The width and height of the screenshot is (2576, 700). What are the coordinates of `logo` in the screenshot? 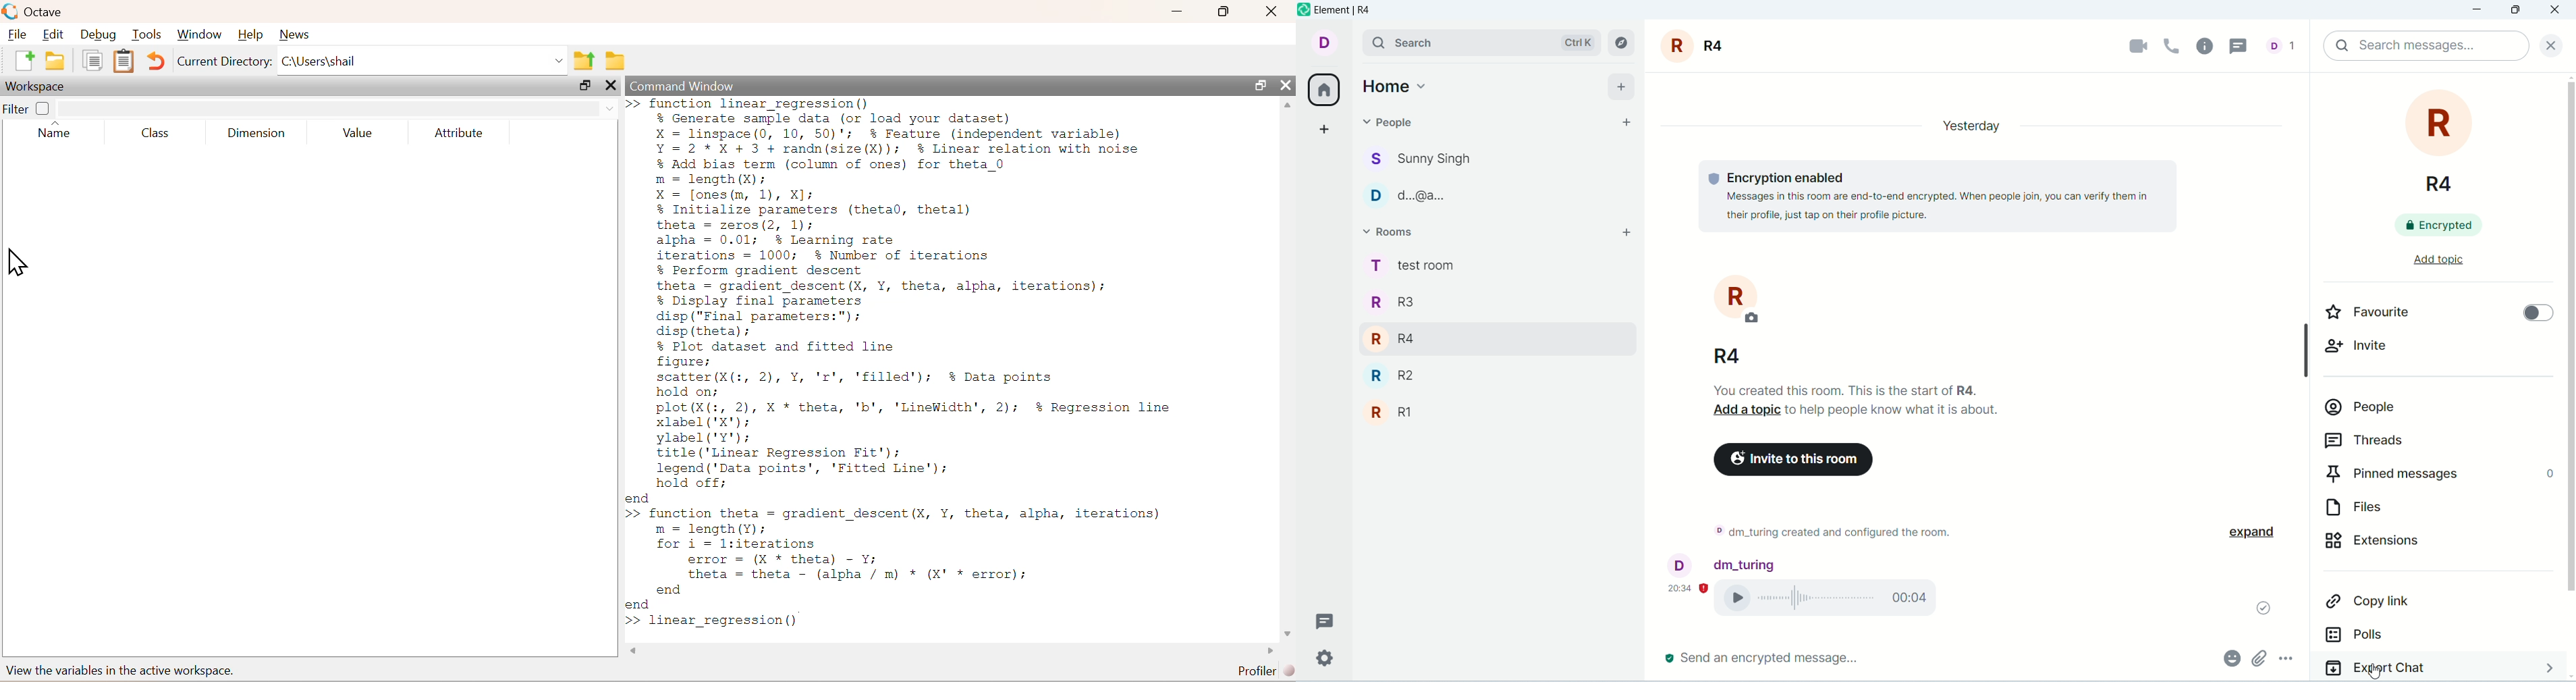 It's located at (1304, 9).